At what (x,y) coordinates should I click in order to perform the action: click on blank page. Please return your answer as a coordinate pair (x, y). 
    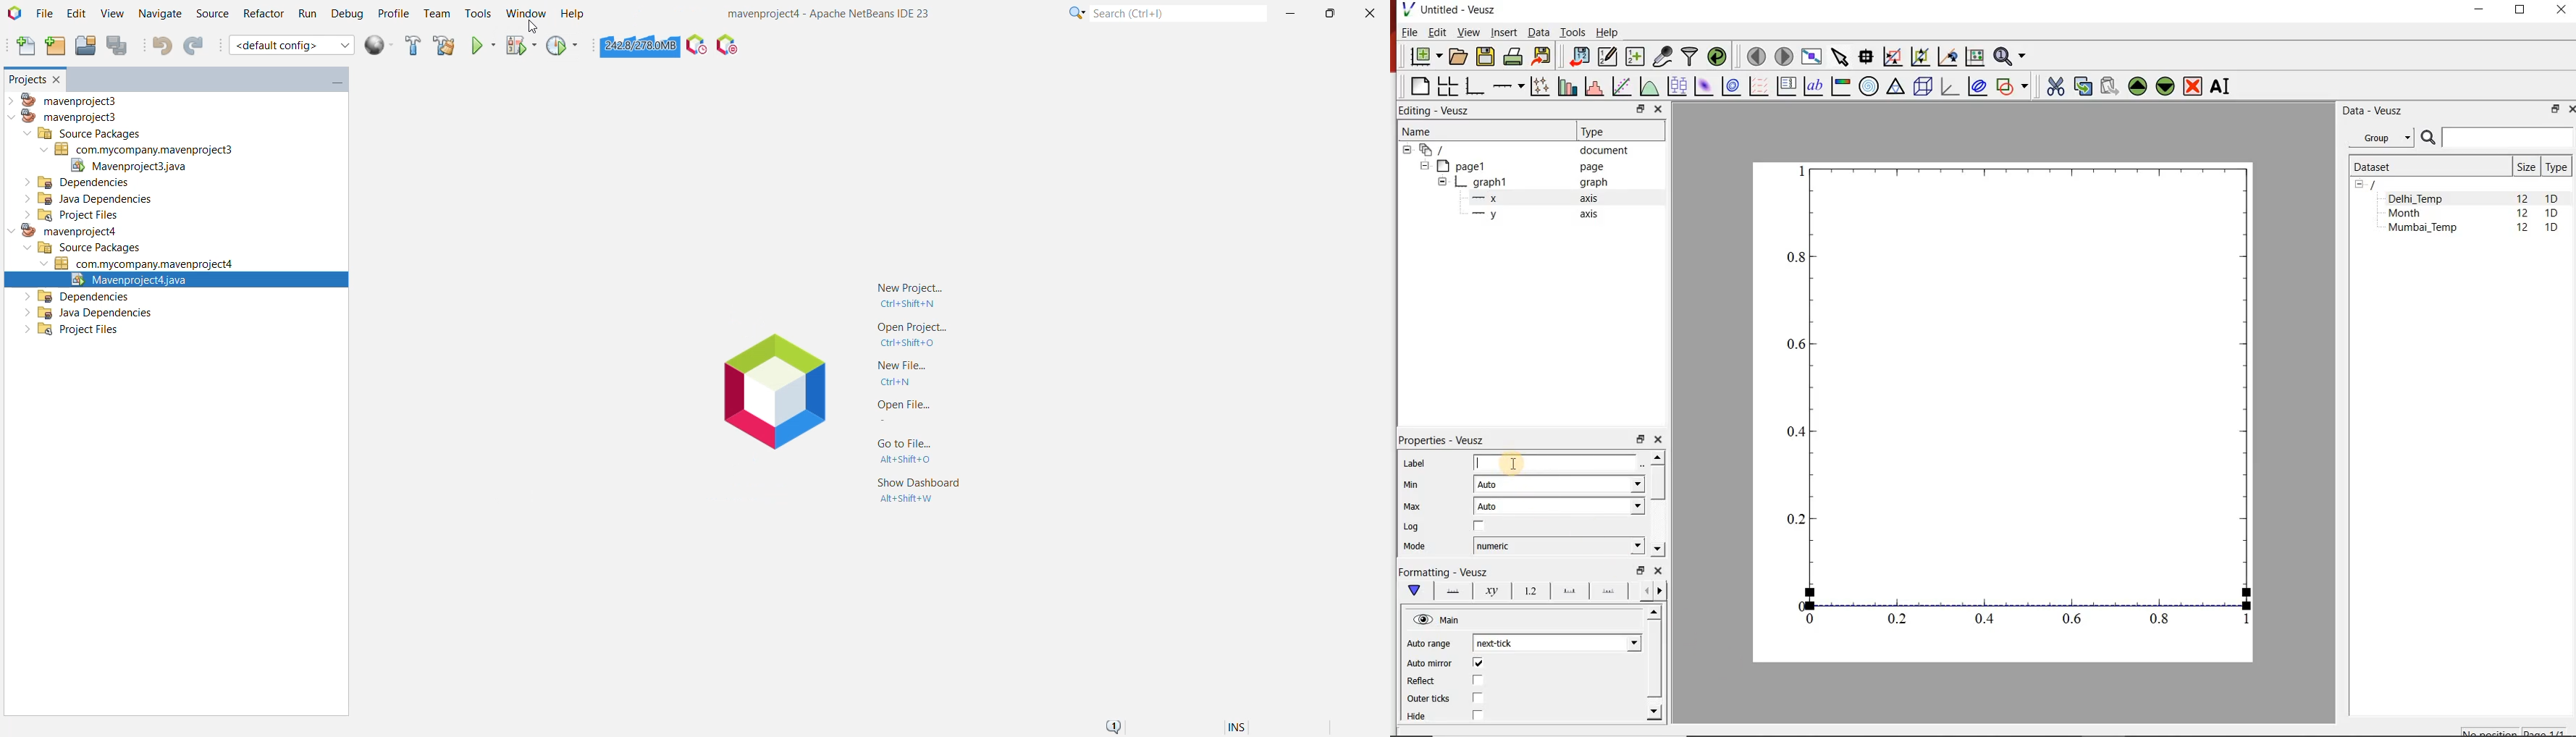
    Looking at the image, I should click on (1417, 86).